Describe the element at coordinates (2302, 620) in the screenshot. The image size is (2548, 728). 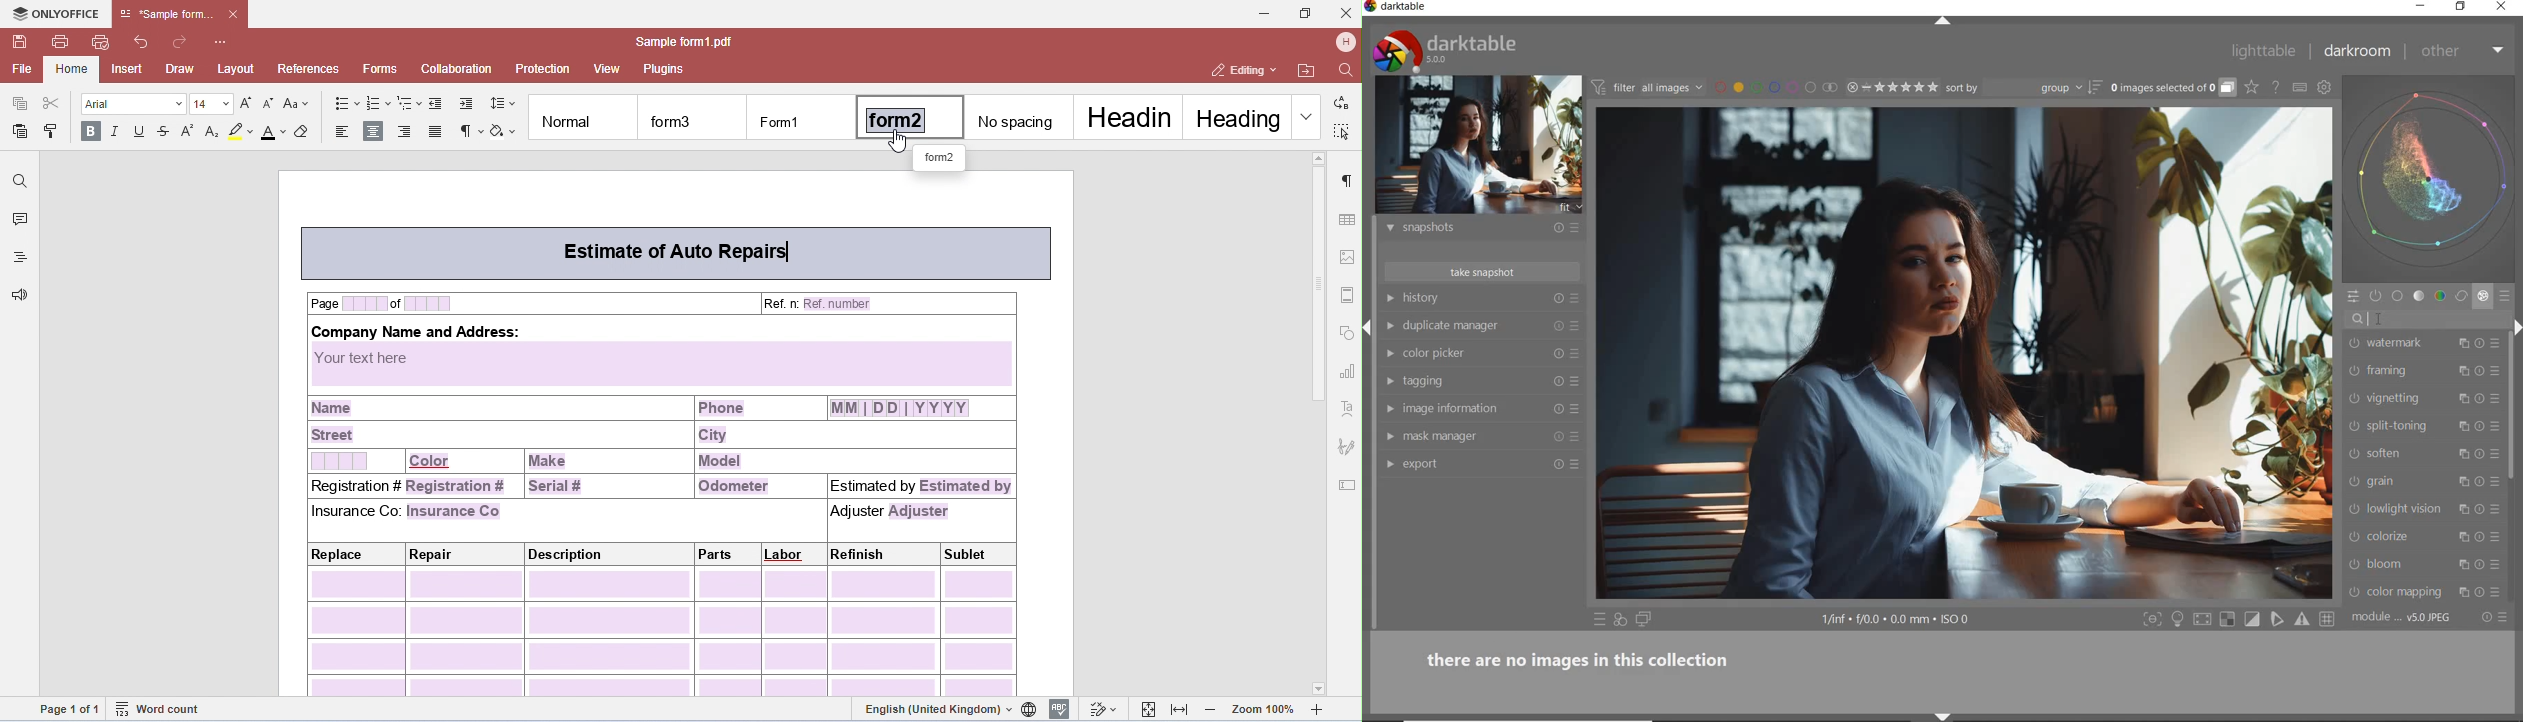
I see `Toggle gamut checking` at that location.